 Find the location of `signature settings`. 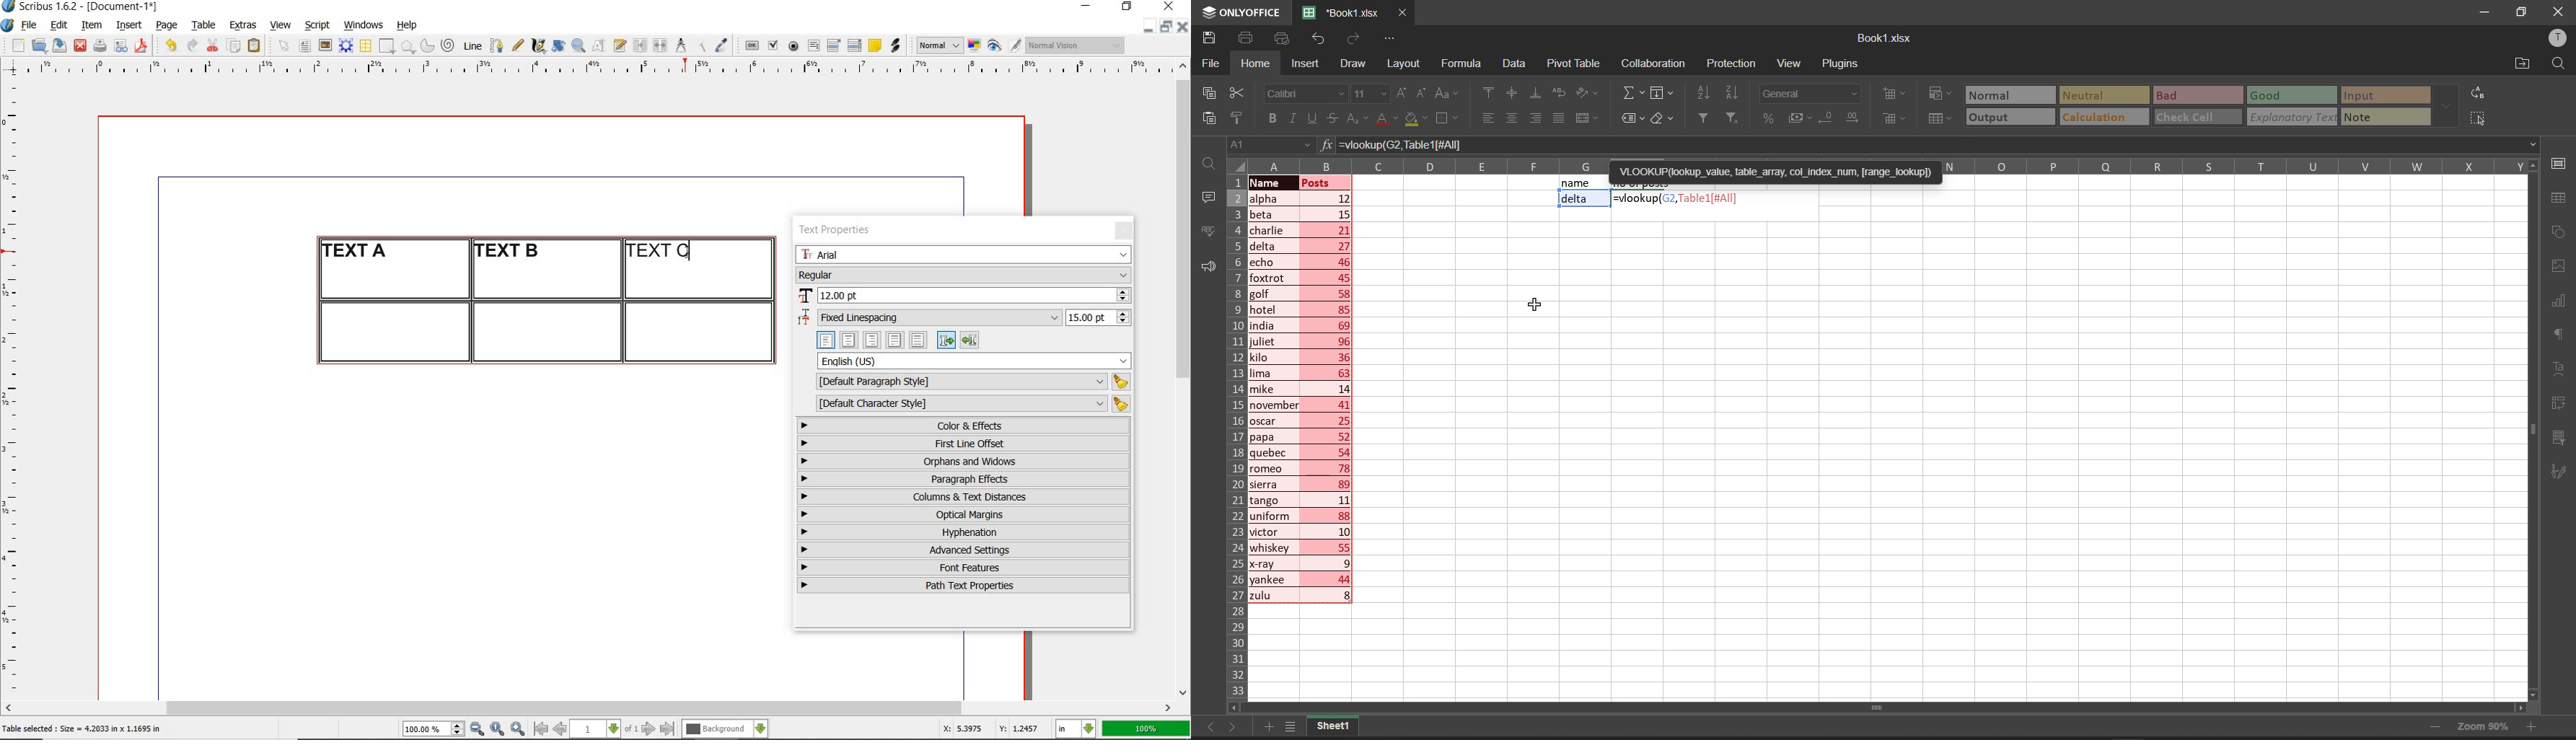

signature settings is located at coordinates (2563, 470).